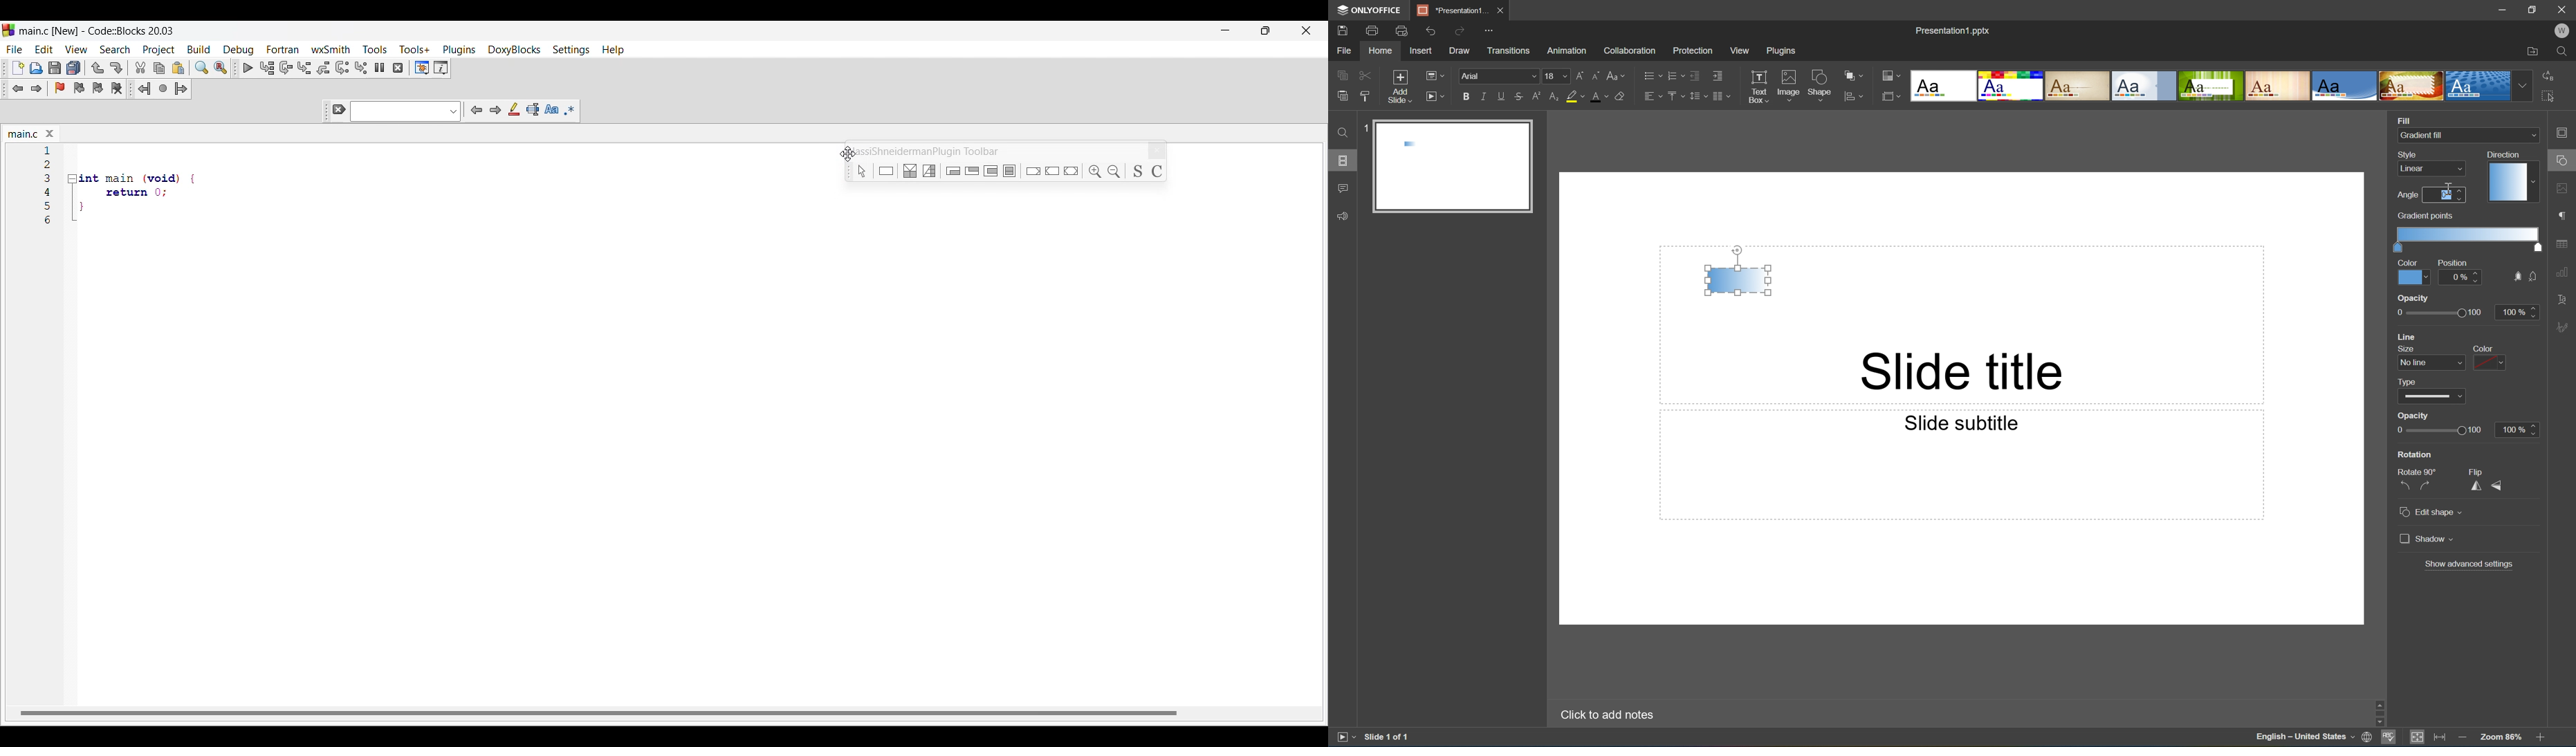  Describe the element at coordinates (2564, 31) in the screenshot. I see `W` at that location.